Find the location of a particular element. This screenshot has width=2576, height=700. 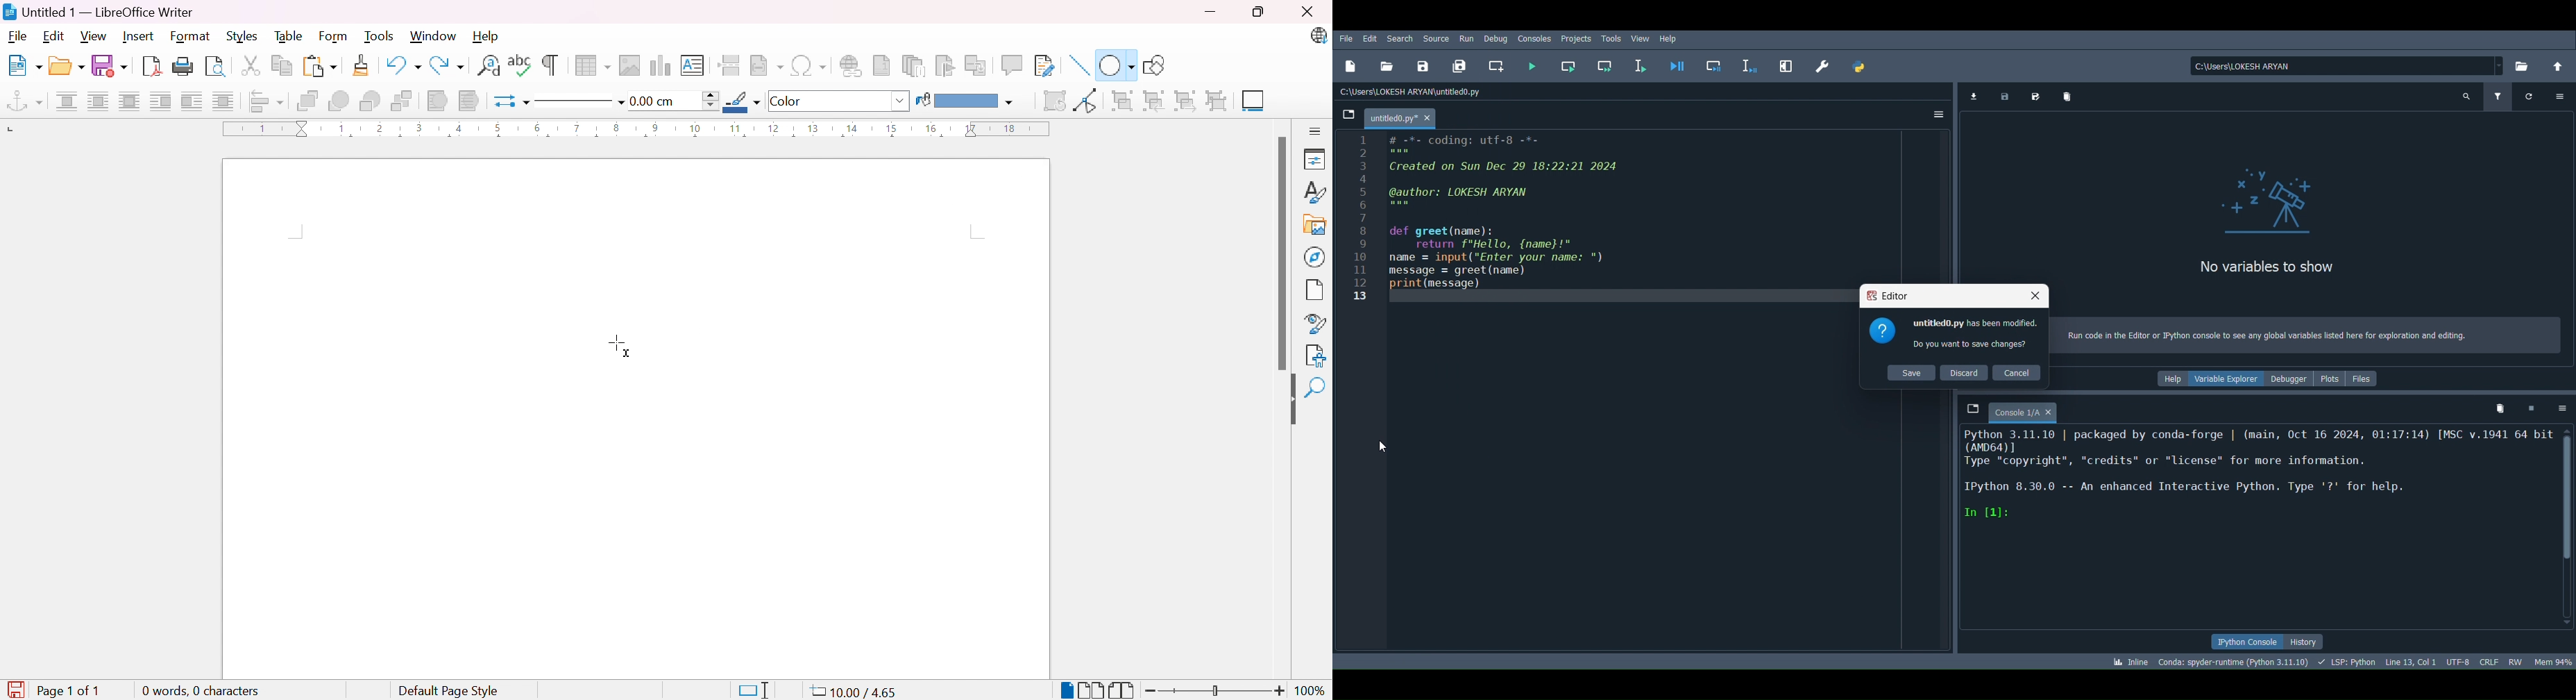

Before is located at coordinates (160, 101).